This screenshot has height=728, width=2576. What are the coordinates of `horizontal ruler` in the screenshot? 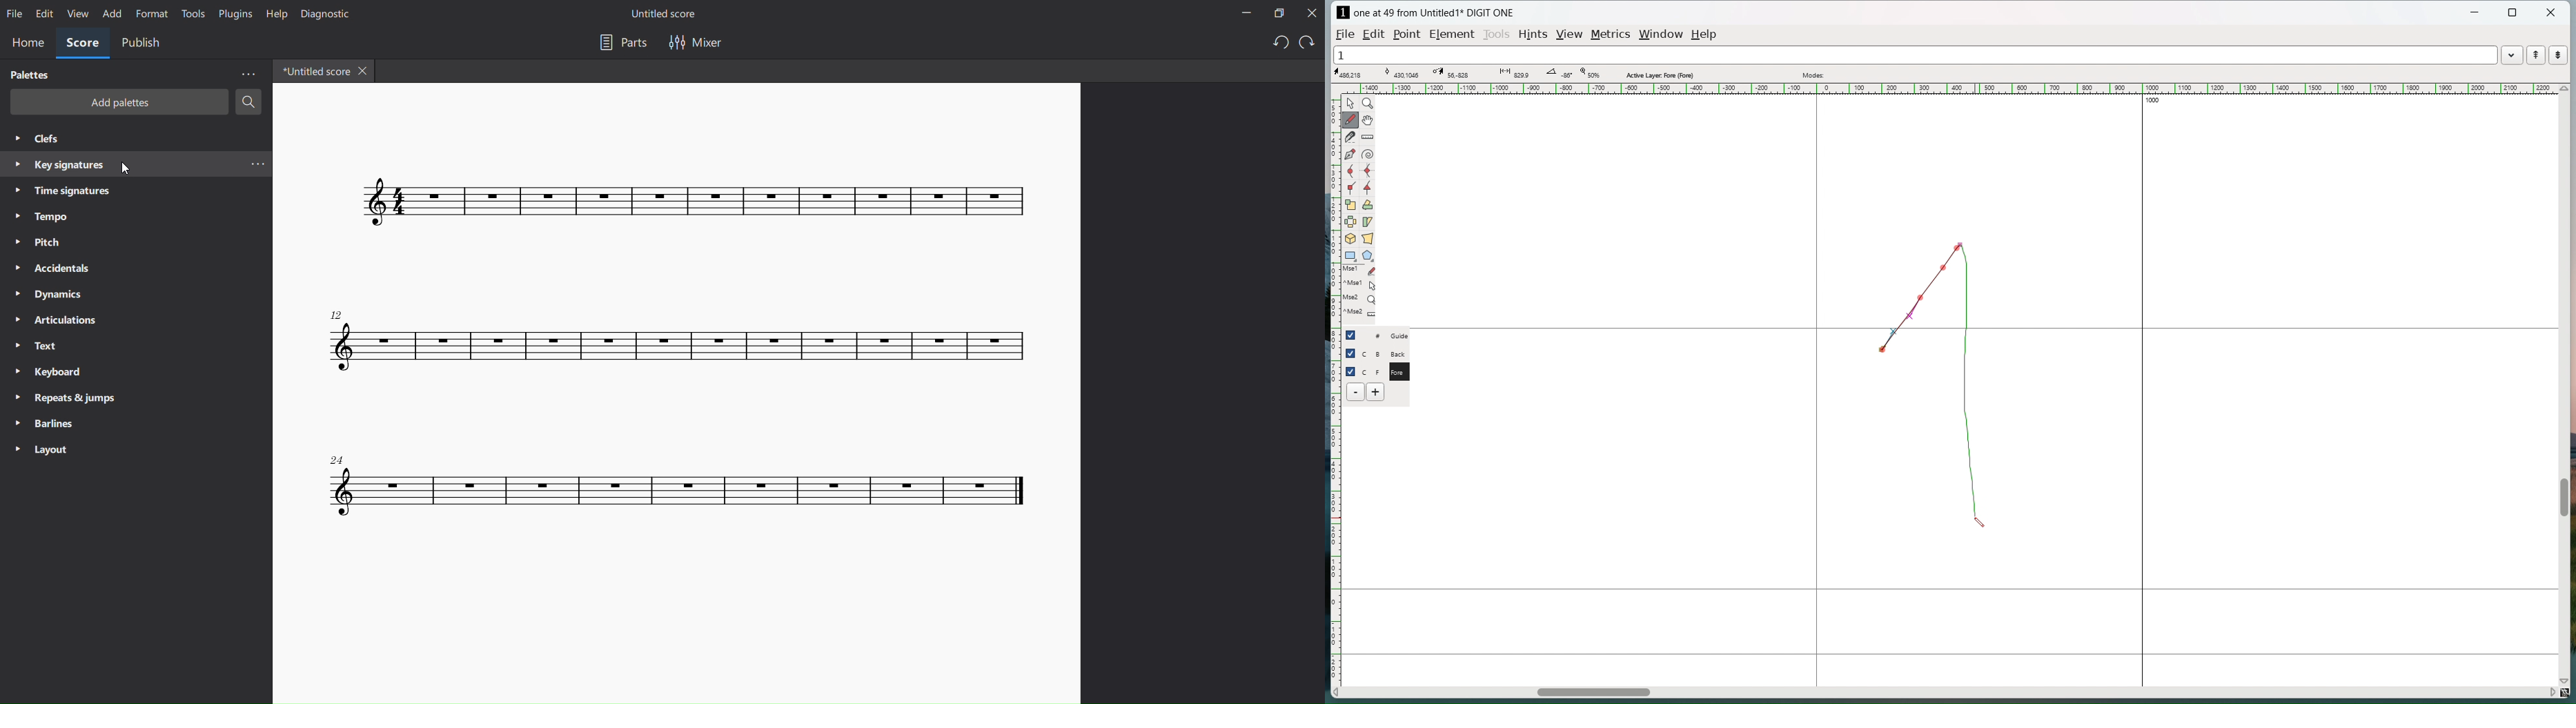 It's located at (1948, 89).